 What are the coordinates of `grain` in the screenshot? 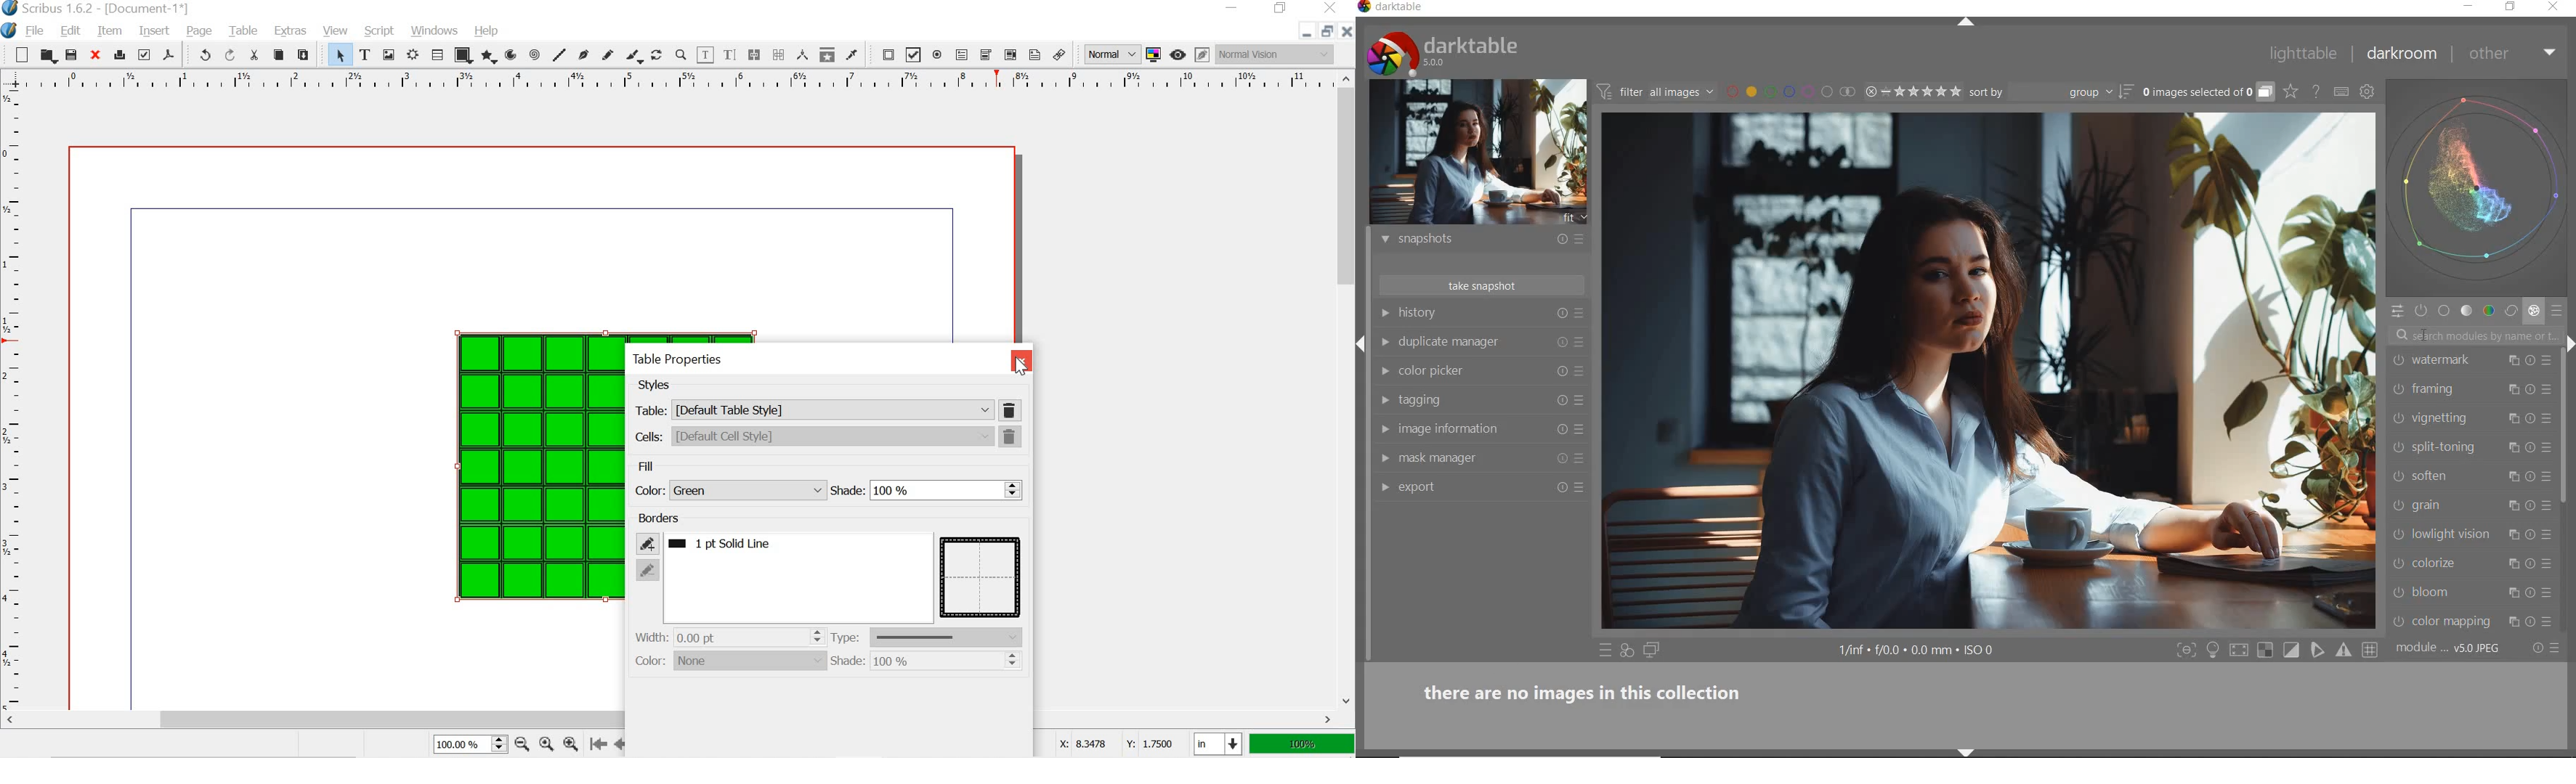 It's located at (2455, 505).